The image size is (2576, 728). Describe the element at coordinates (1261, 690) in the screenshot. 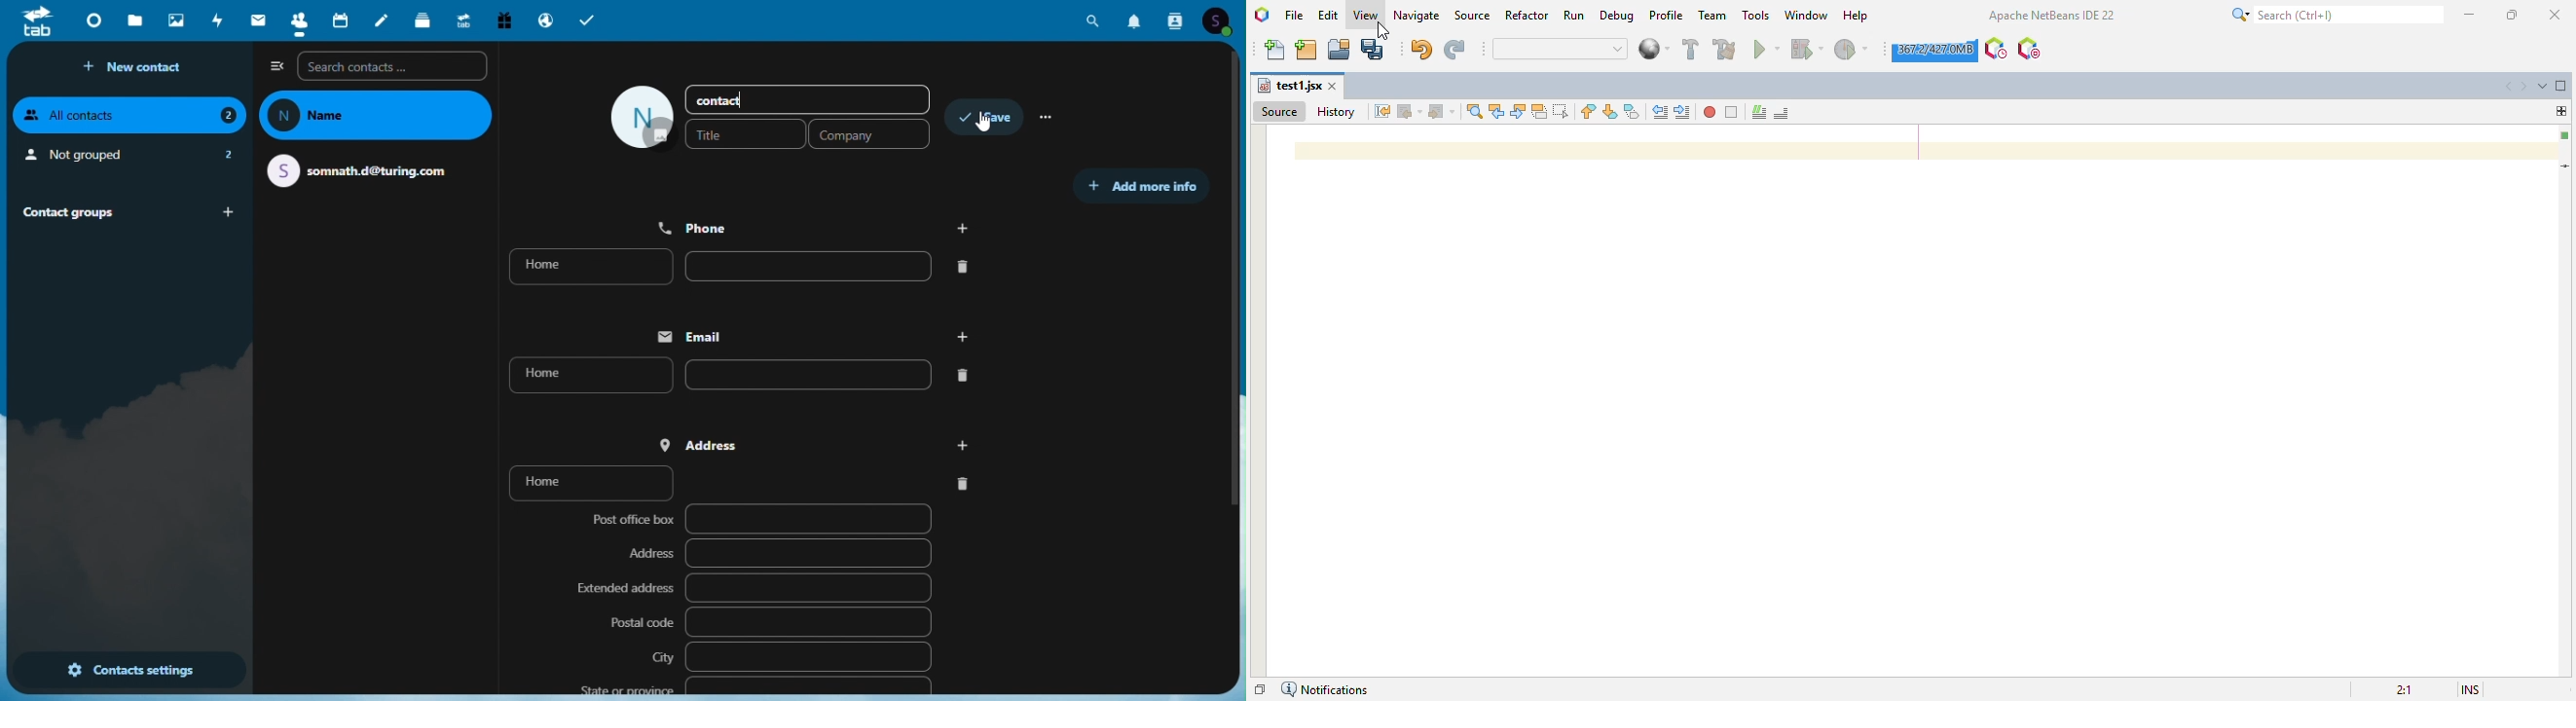

I see `restore window group` at that location.